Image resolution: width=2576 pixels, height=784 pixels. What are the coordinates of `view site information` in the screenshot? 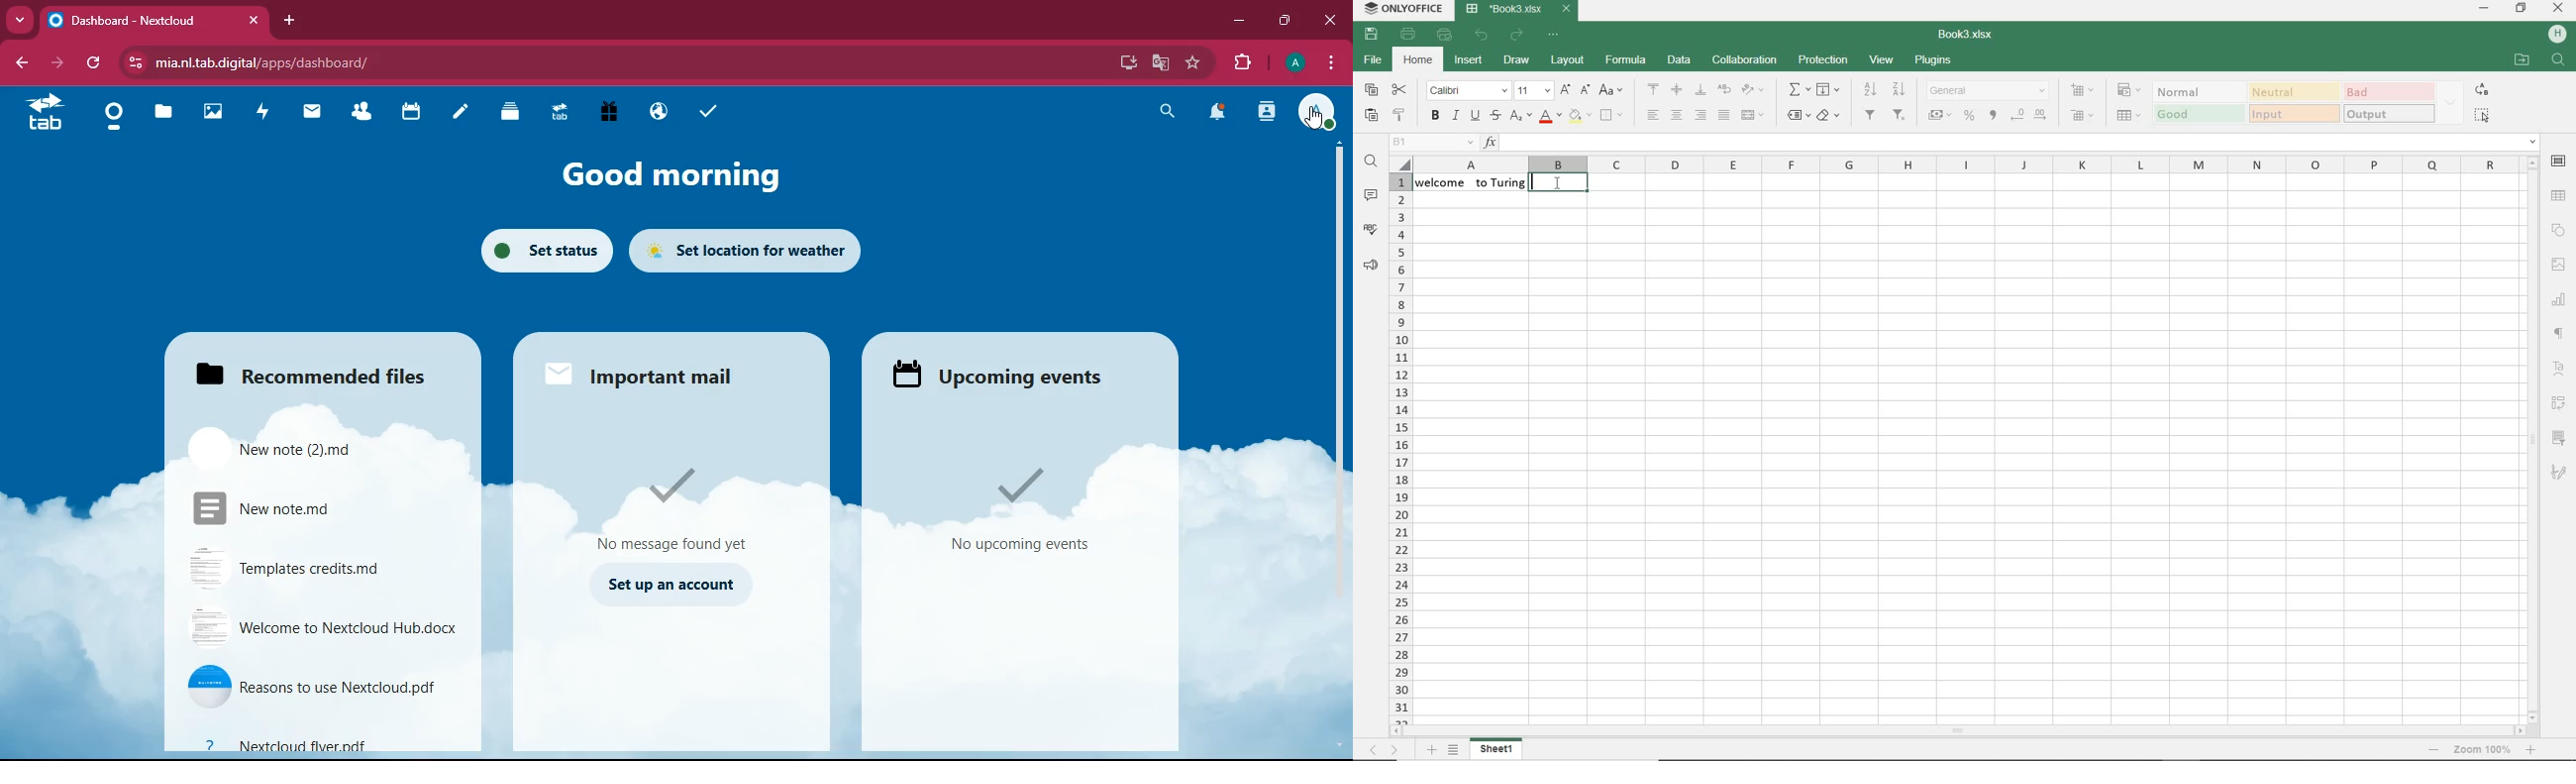 It's located at (138, 63).